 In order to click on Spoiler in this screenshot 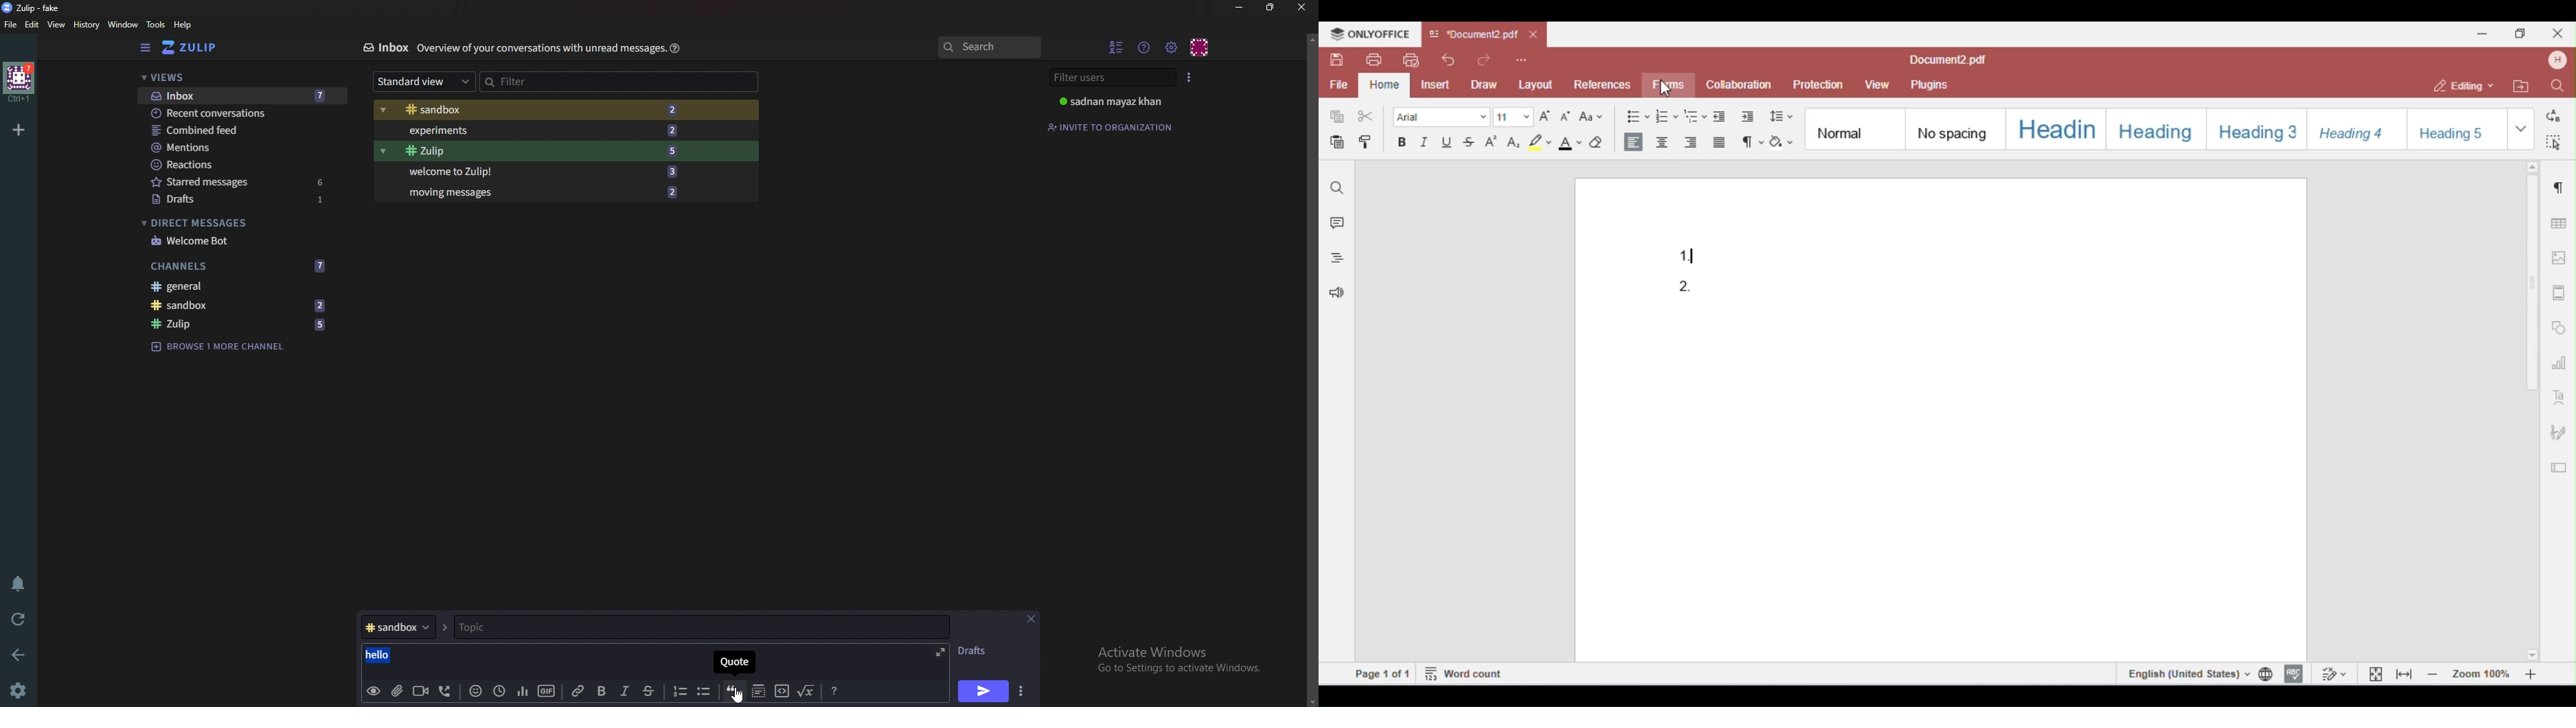, I will do `click(760, 692)`.